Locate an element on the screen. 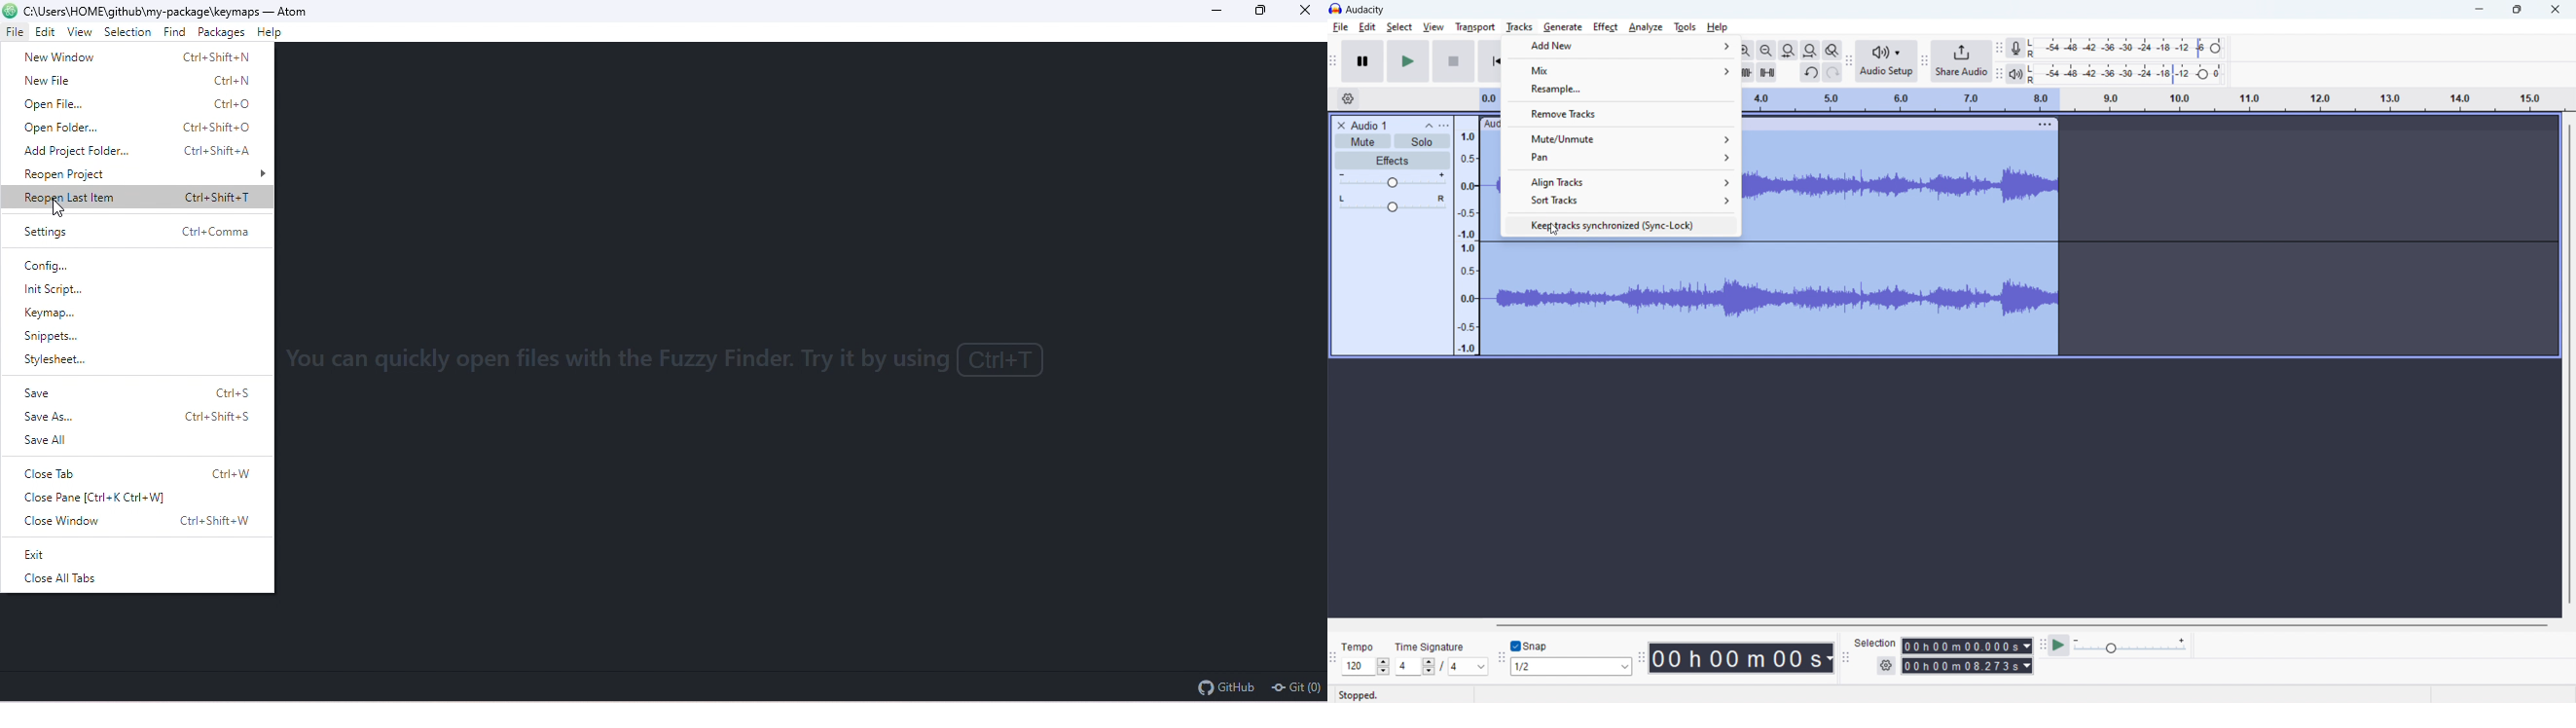 This screenshot has width=2576, height=728. tempo is located at coordinates (1365, 666).